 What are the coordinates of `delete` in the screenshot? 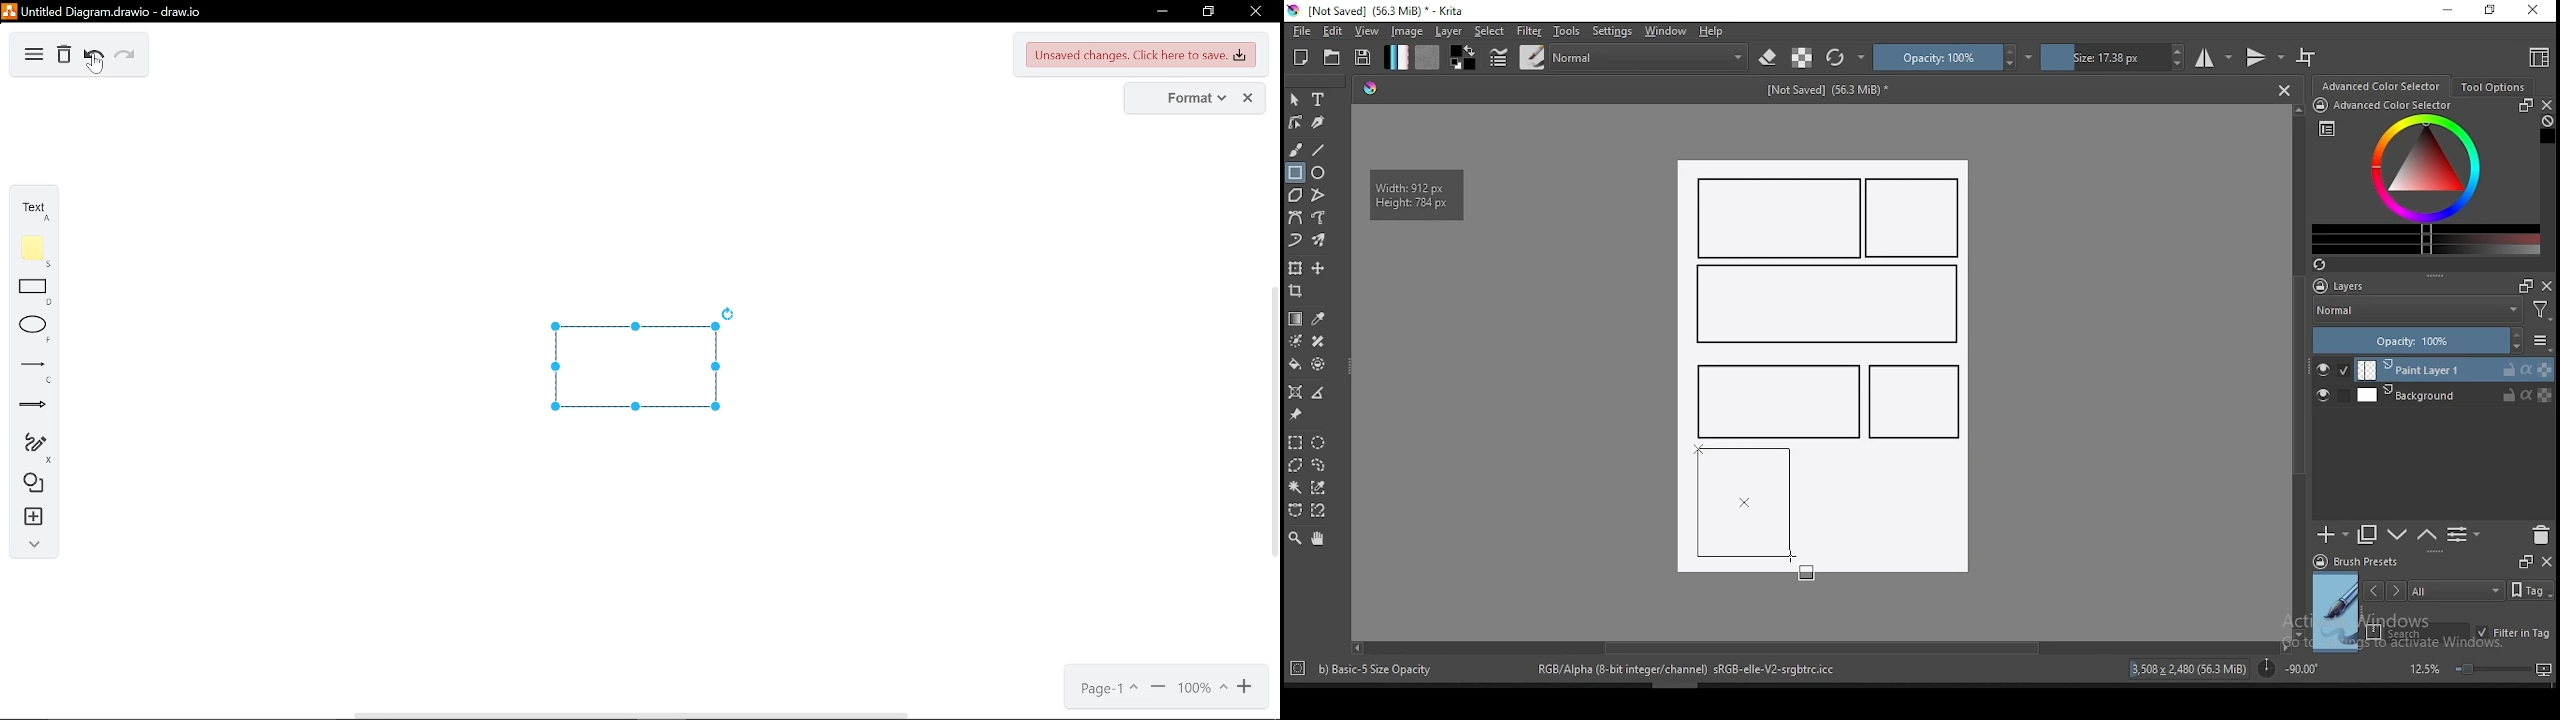 It's located at (64, 55).